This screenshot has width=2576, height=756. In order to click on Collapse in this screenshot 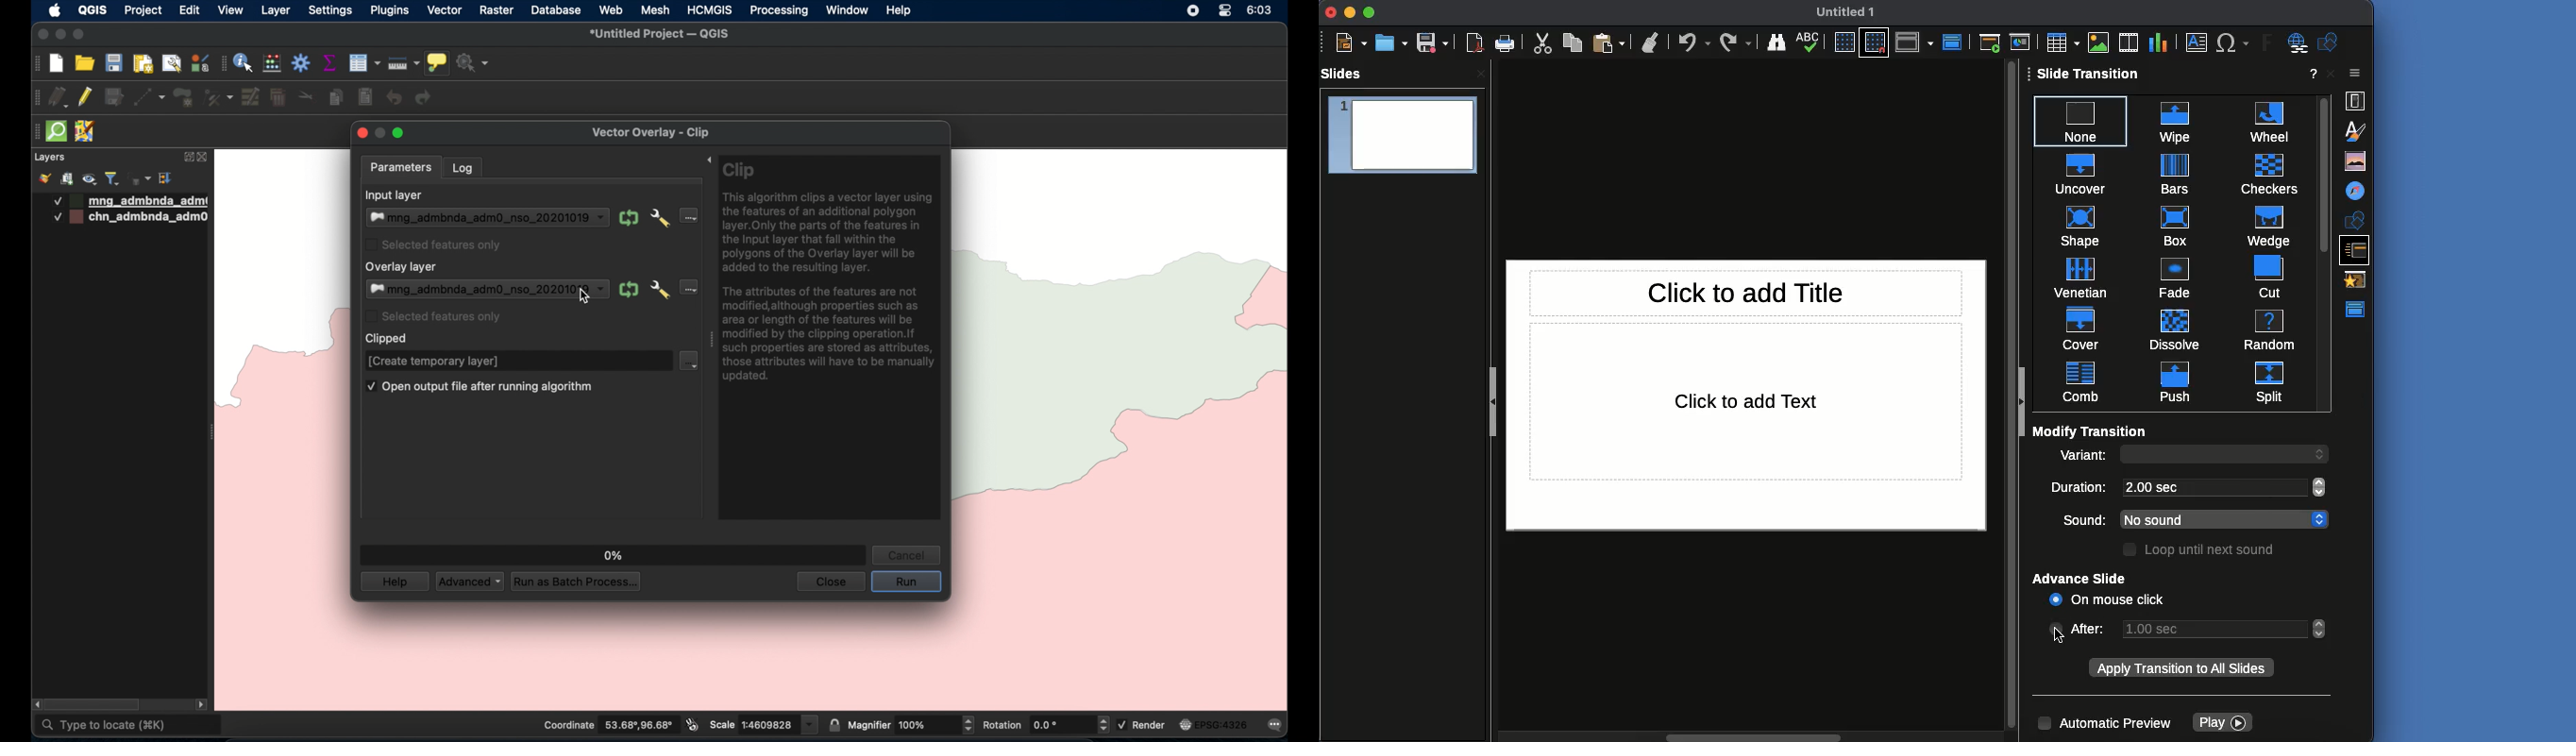, I will do `click(2025, 402)`.